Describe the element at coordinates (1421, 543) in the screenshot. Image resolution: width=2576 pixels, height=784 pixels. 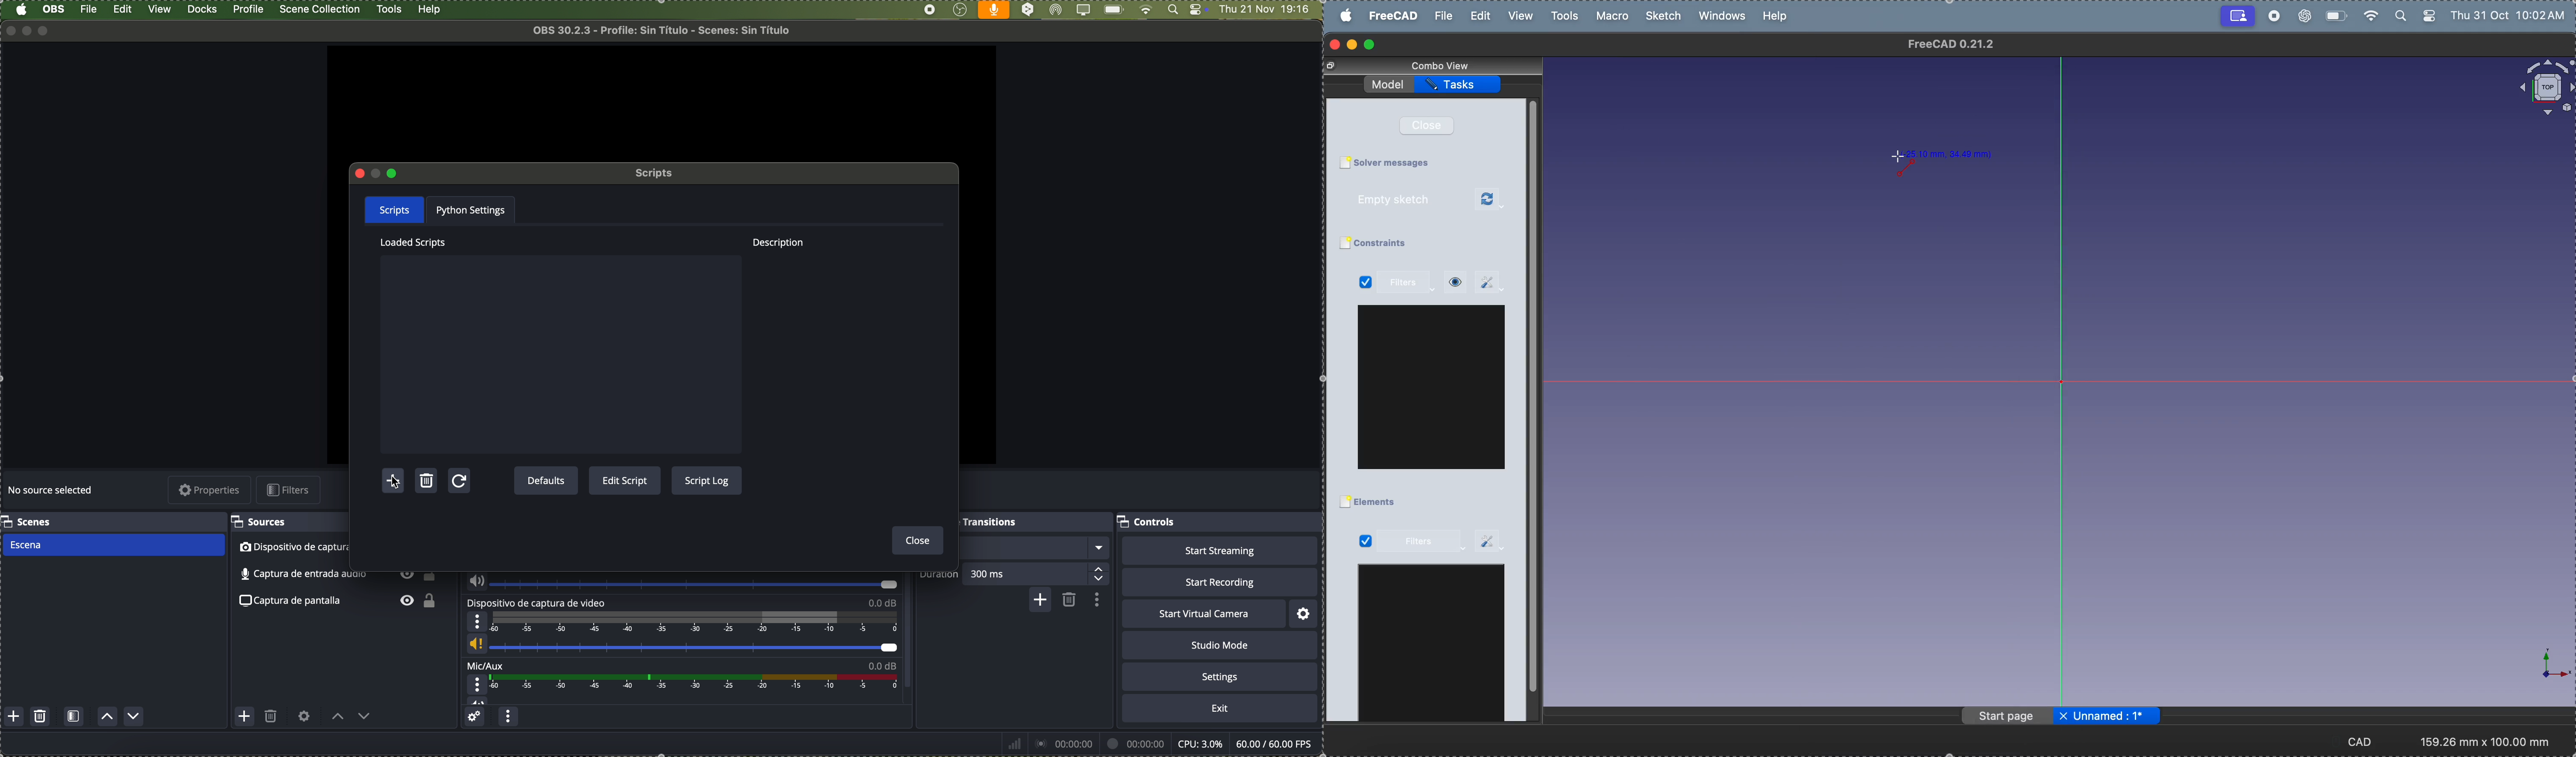
I see `filters` at that location.